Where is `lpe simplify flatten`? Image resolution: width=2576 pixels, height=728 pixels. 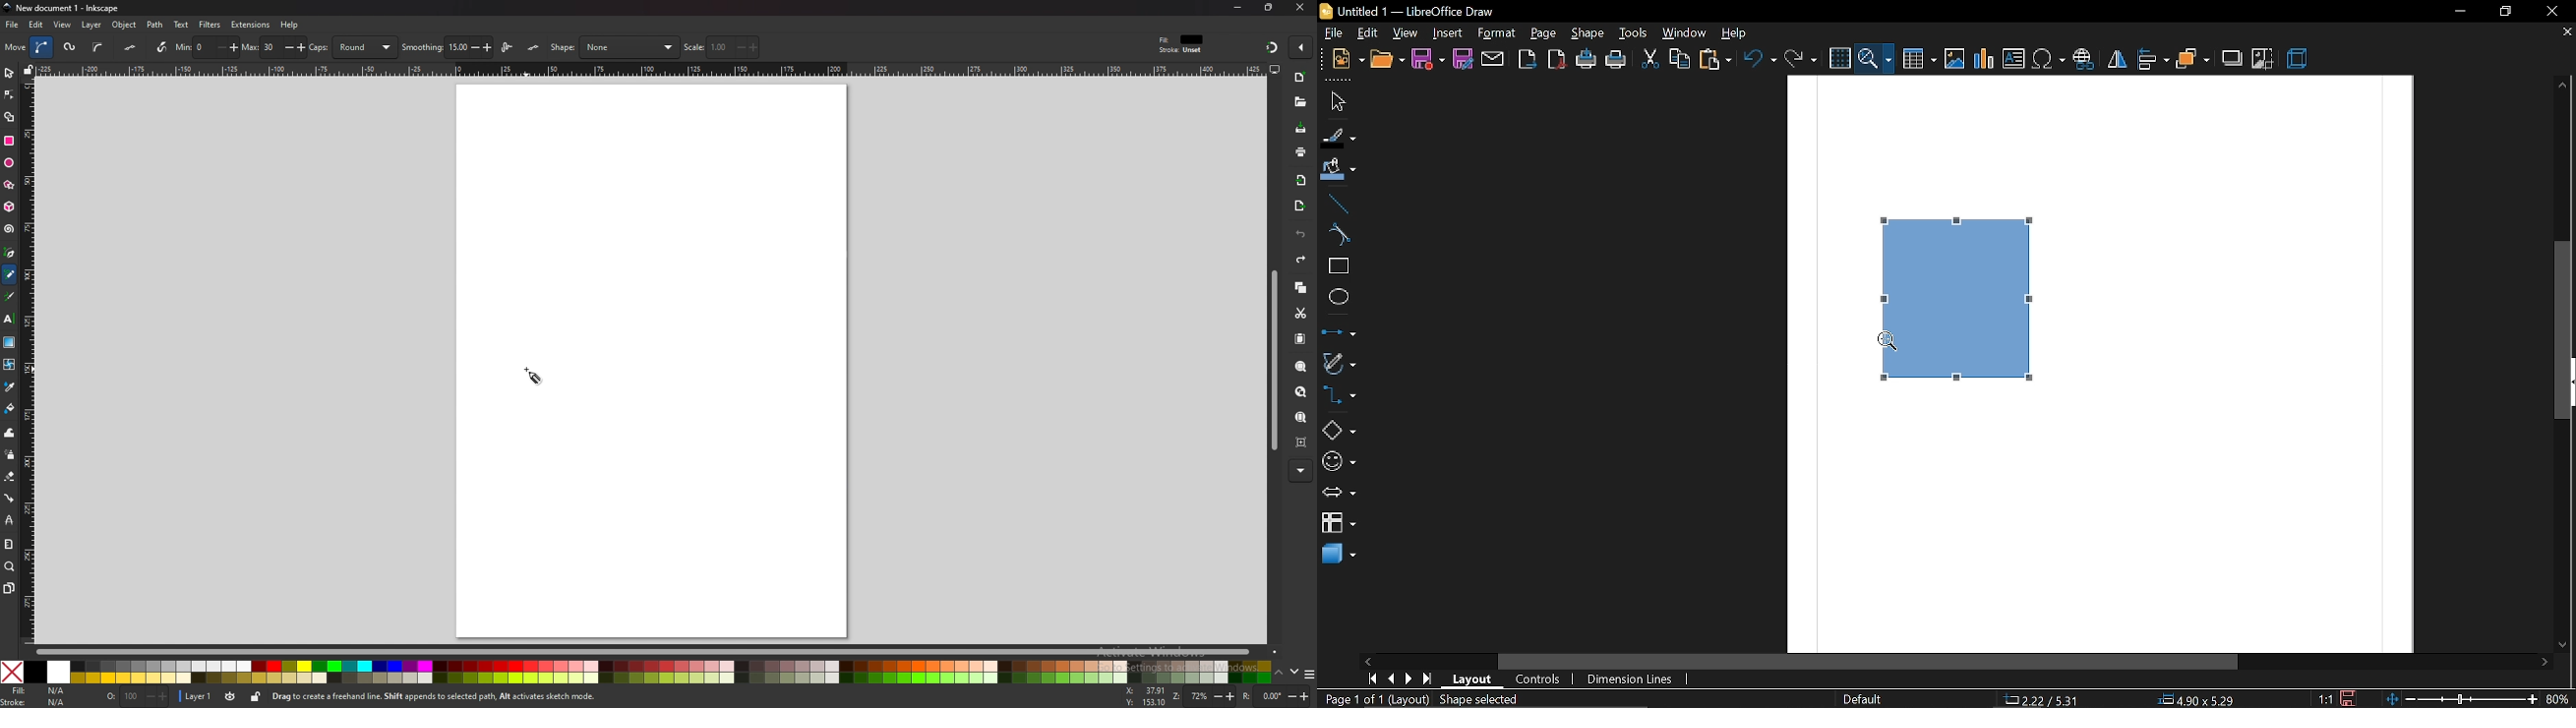 lpe simplify flatten is located at coordinates (533, 48).